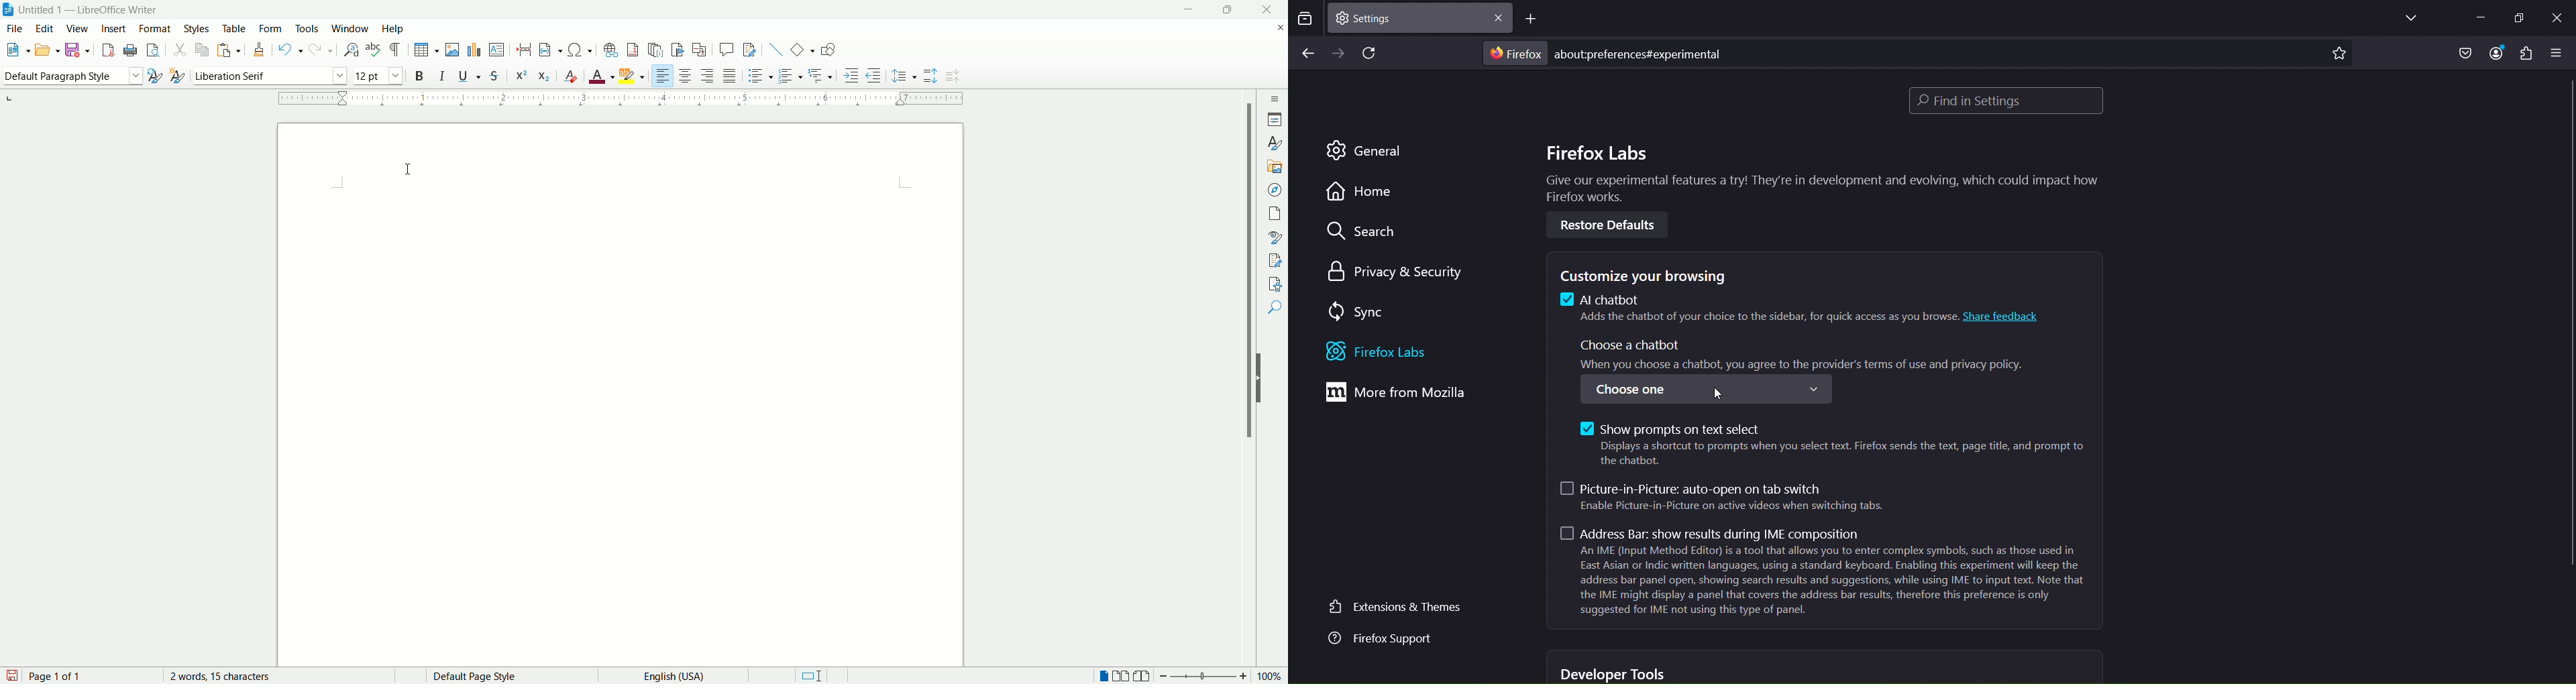 The height and width of the screenshot is (700, 2576). I want to click on unordered list, so click(756, 77).